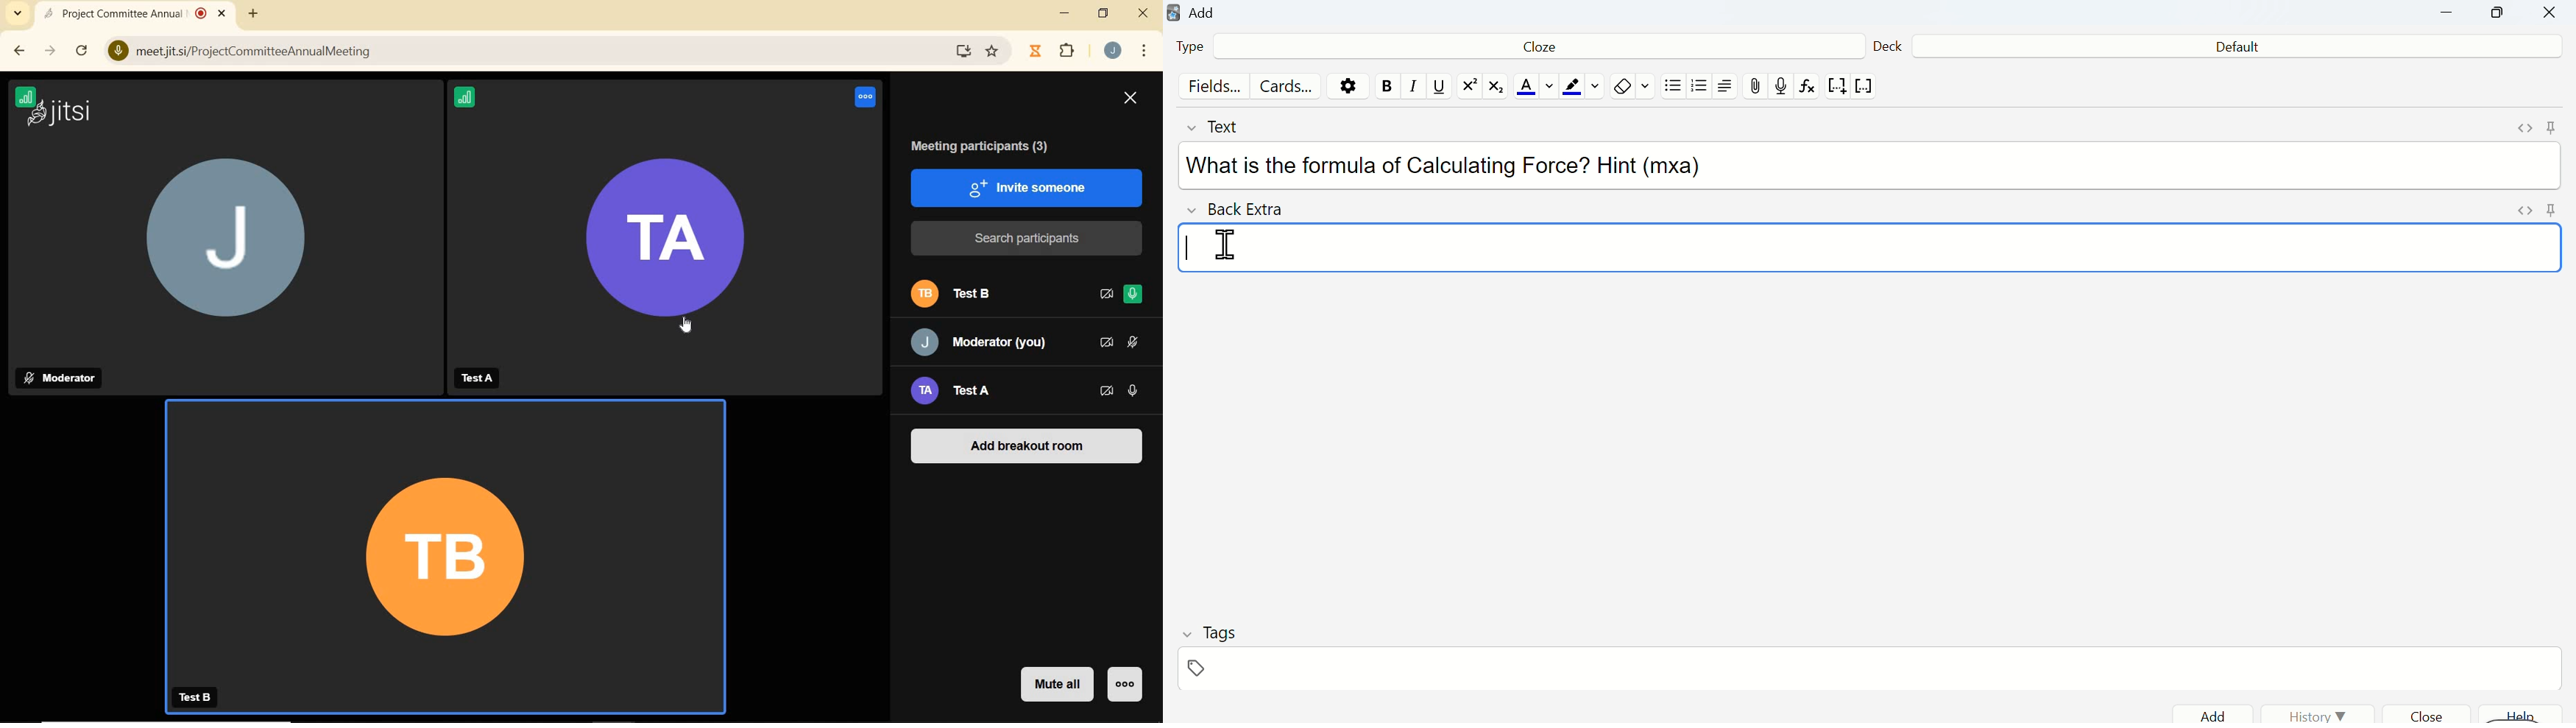  I want to click on Moderator (you), so click(982, 342).